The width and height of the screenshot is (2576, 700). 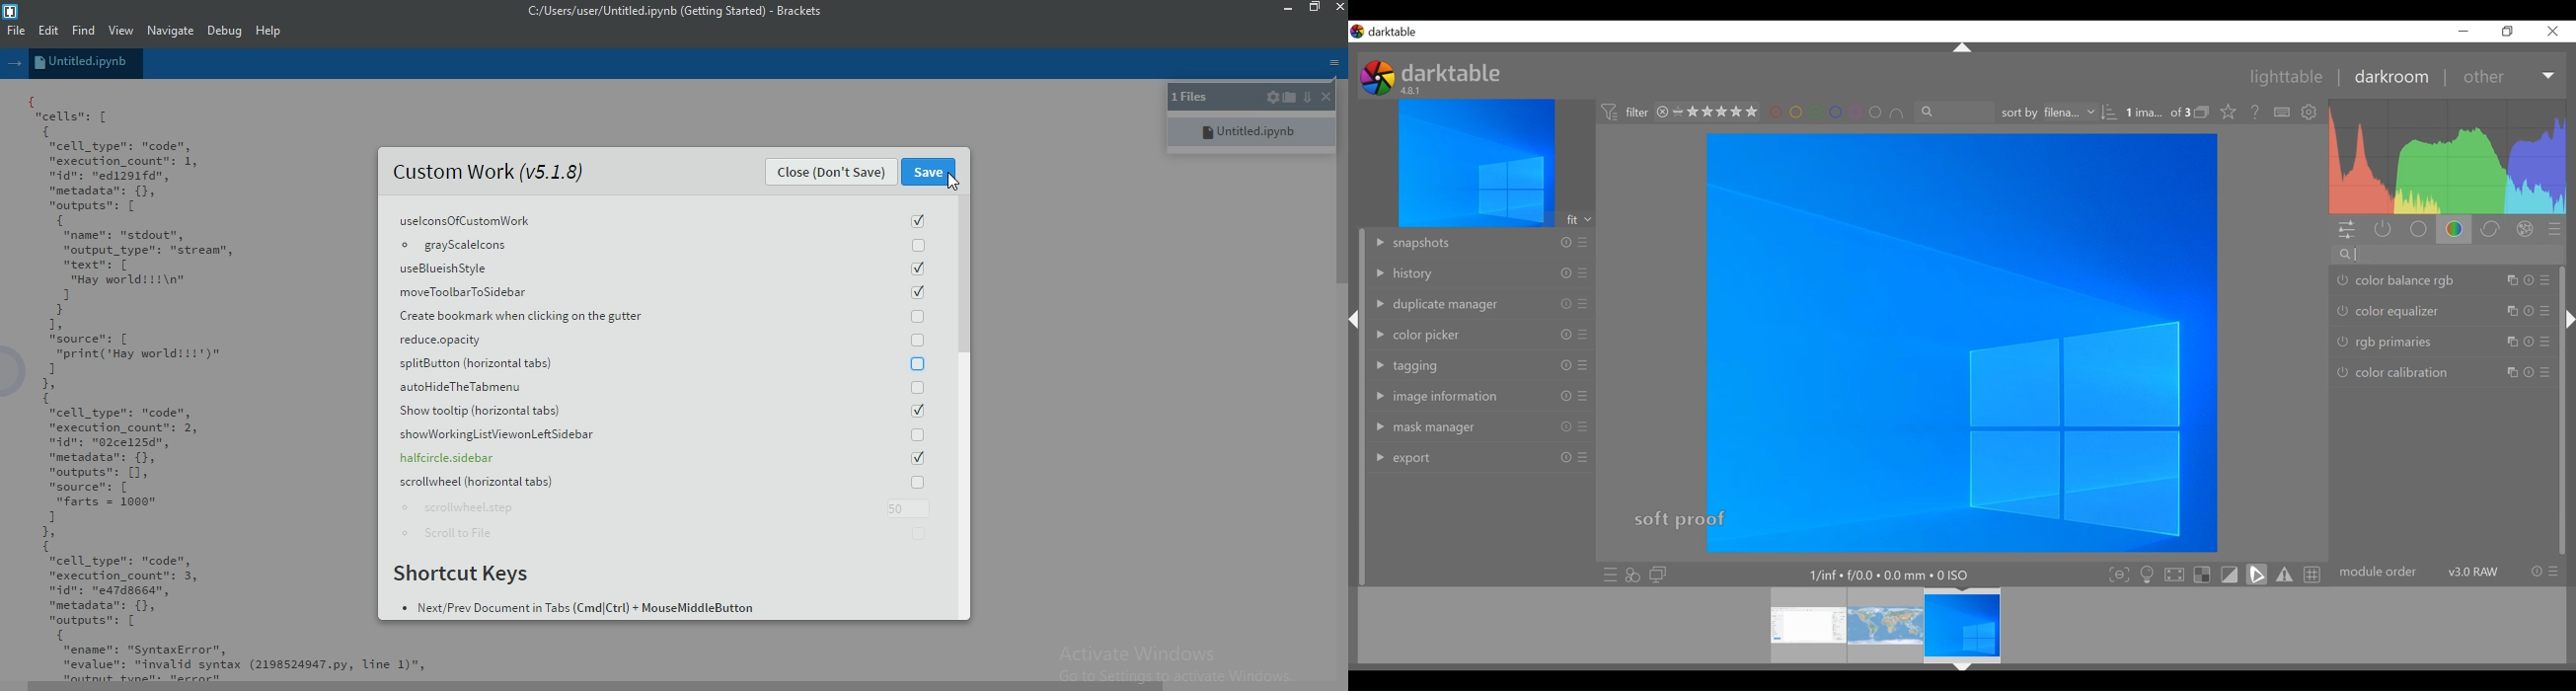 I want to click on presets, so click(x=1584, y=273).